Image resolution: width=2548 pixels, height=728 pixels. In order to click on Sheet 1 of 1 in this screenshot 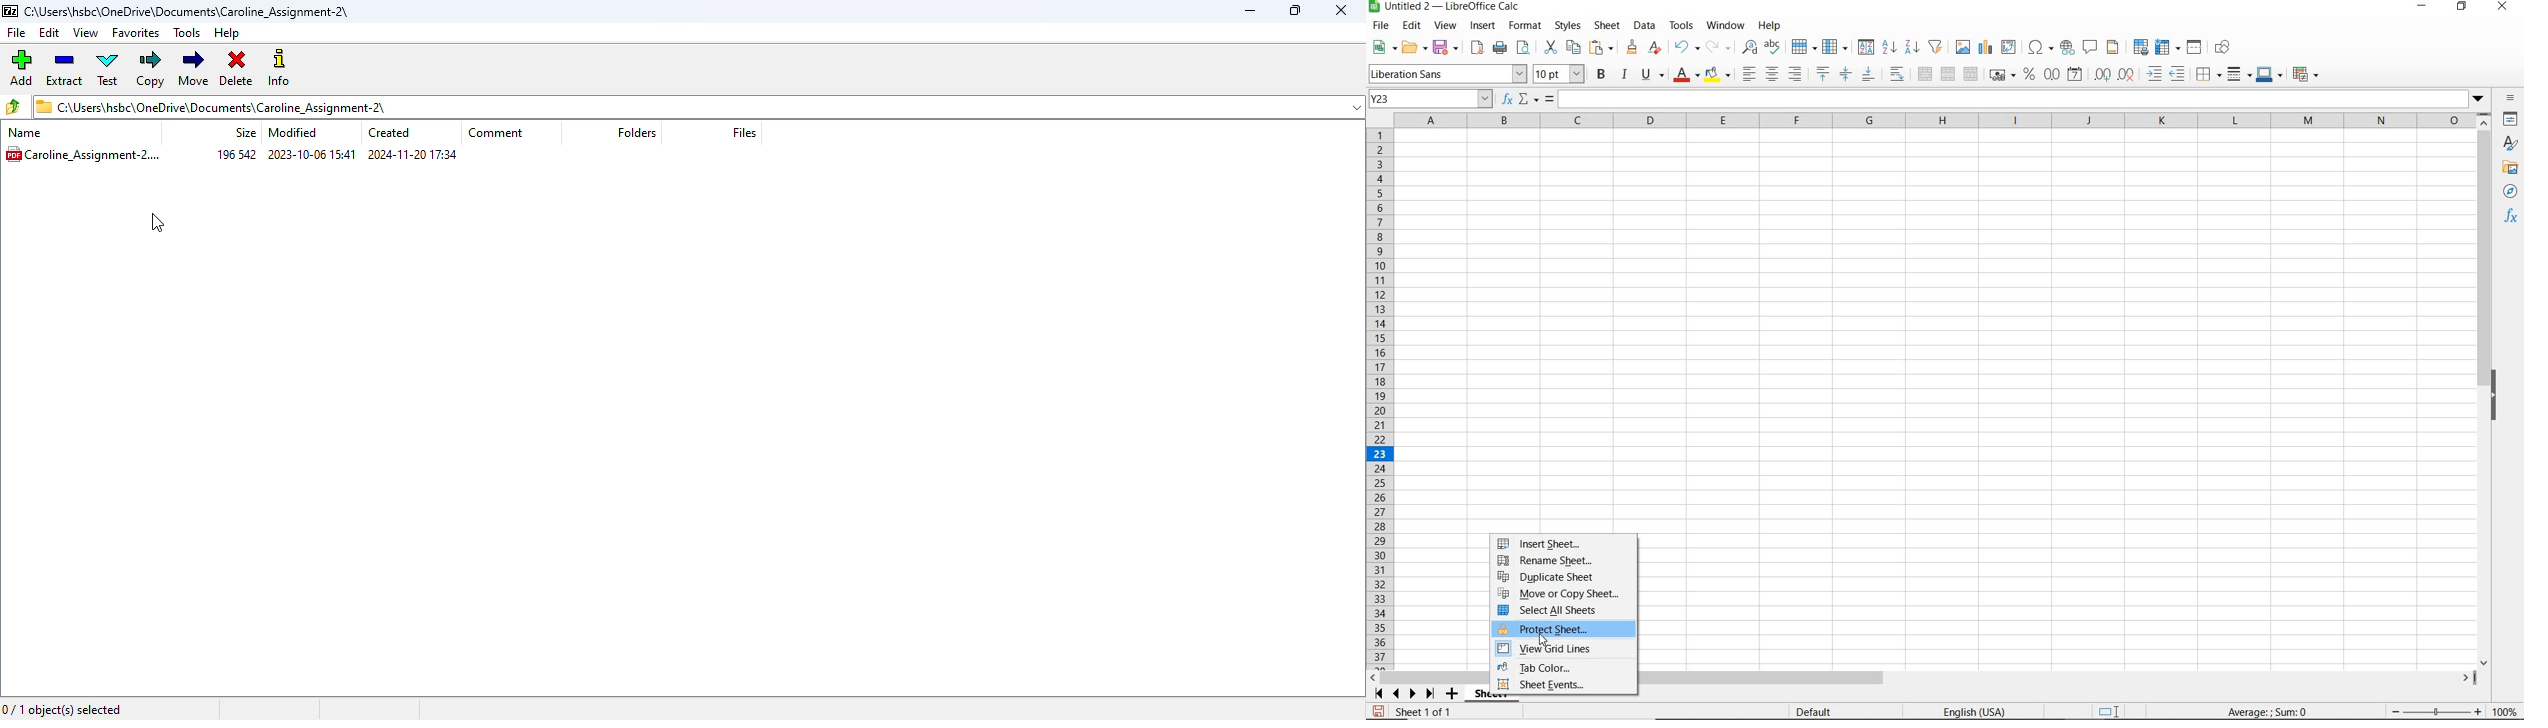, I will do `click(1414, 712)`.